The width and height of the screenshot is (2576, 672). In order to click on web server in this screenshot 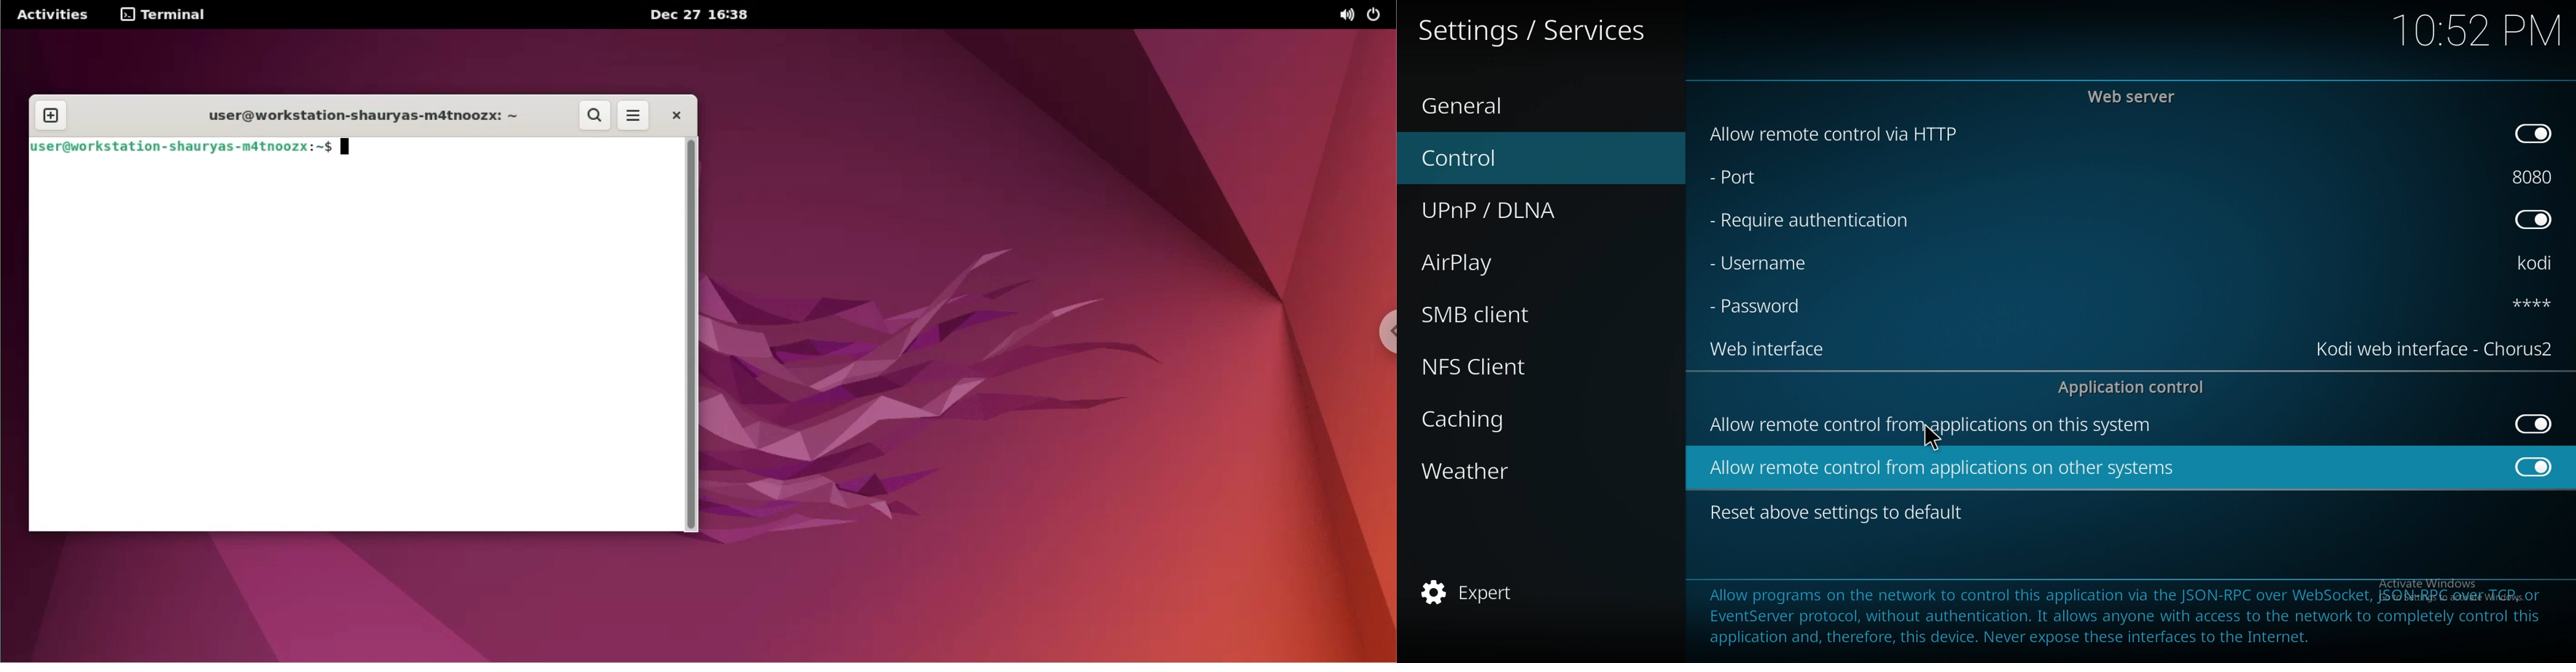, I will do `click(2135, 96)`.